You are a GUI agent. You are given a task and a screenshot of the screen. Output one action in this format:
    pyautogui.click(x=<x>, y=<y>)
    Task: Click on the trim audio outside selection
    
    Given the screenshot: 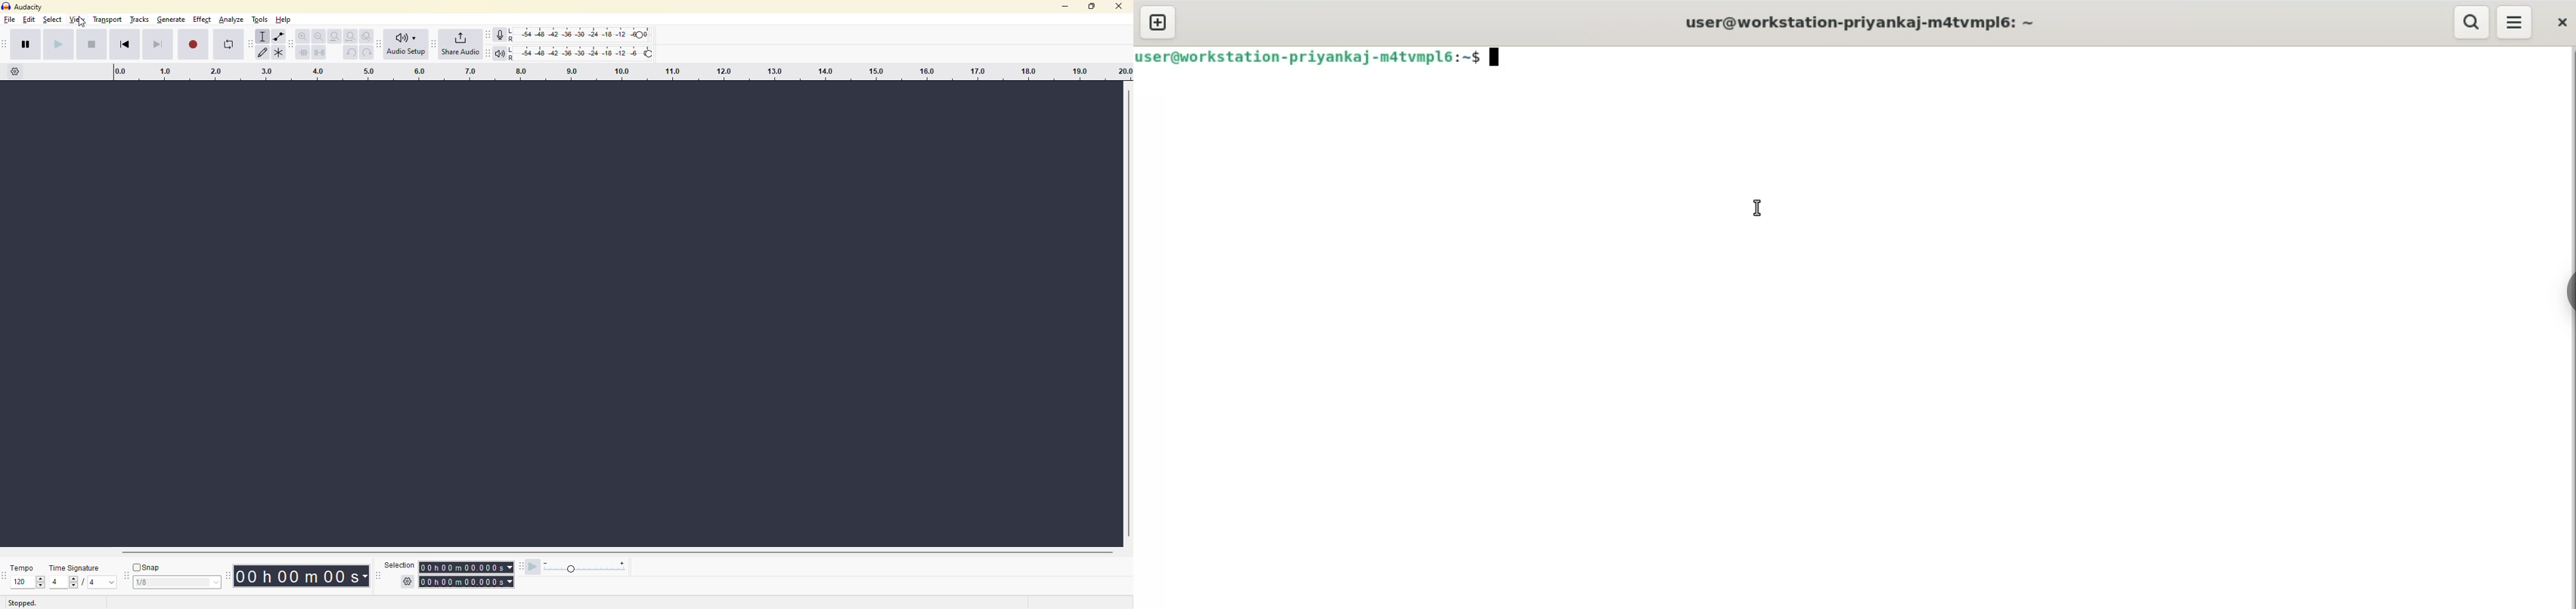 What is the action you would take?
    pyautogui.click(x=304, y=54)
    